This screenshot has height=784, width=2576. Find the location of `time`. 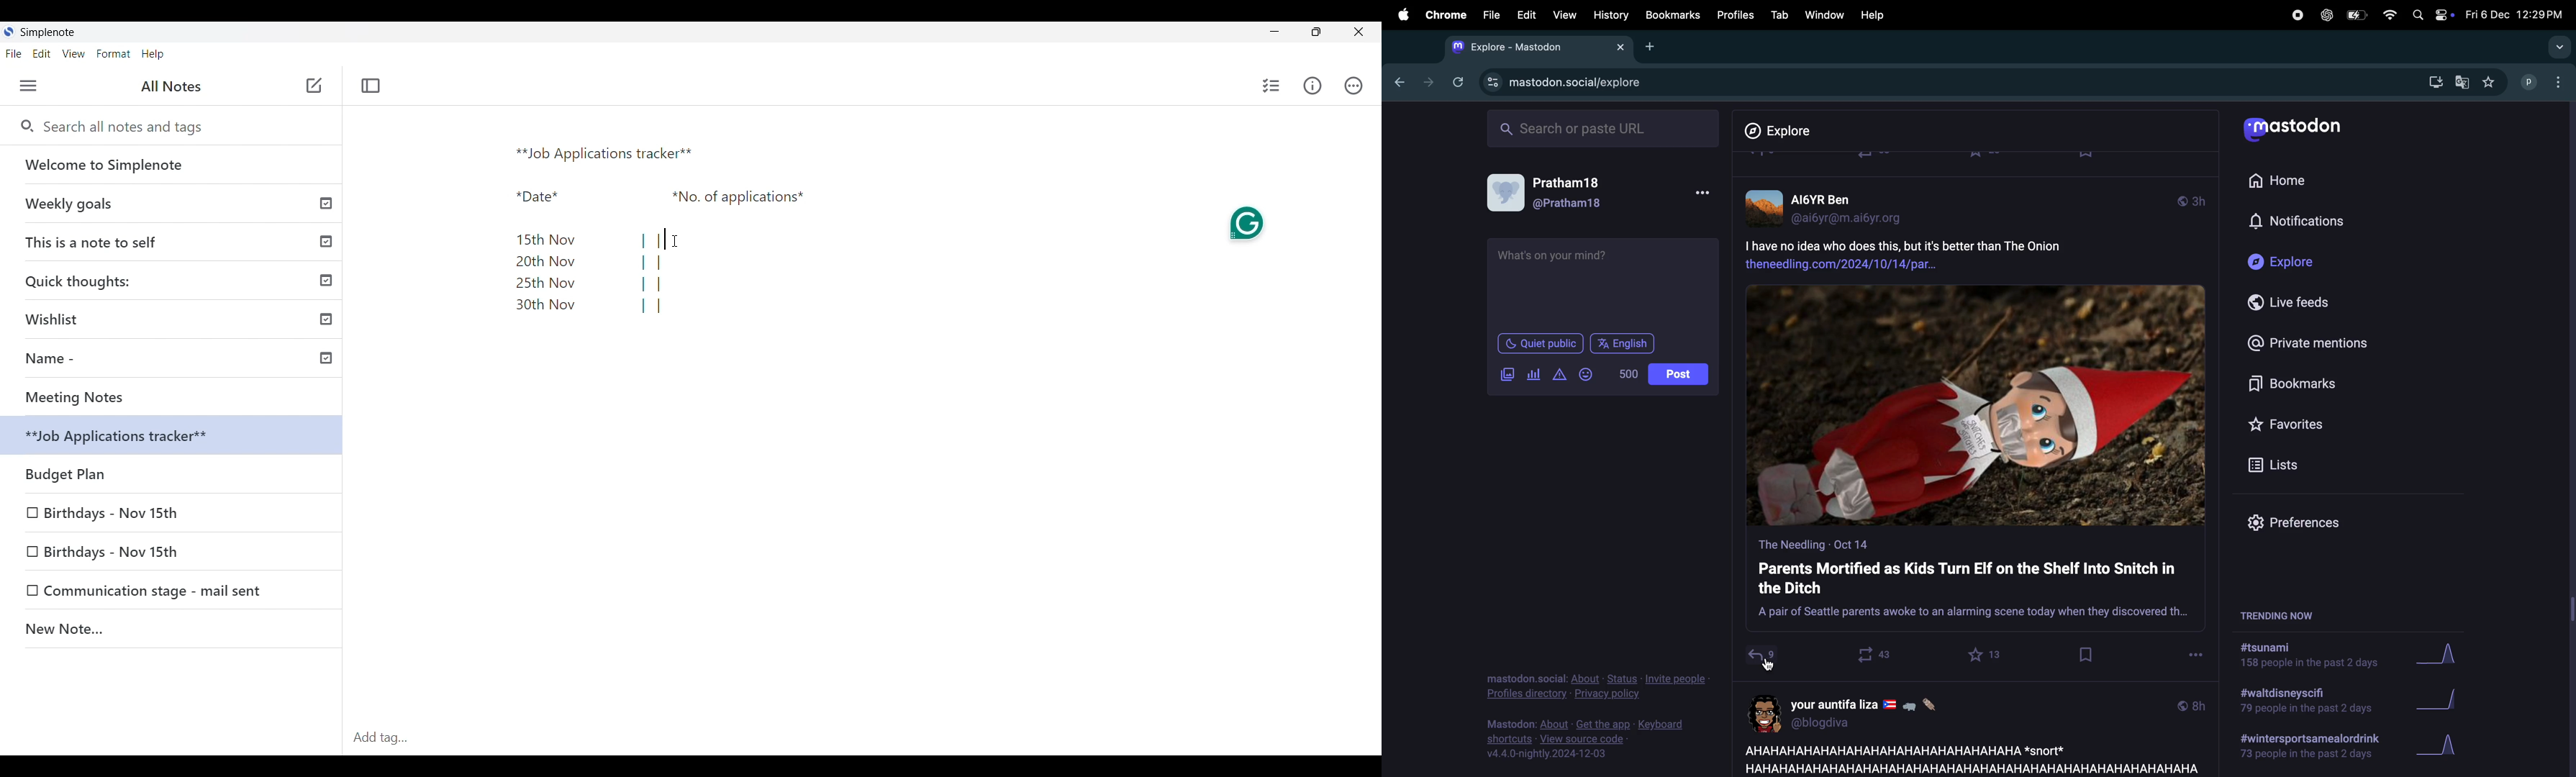

time is located at coordinates (2191, 705).